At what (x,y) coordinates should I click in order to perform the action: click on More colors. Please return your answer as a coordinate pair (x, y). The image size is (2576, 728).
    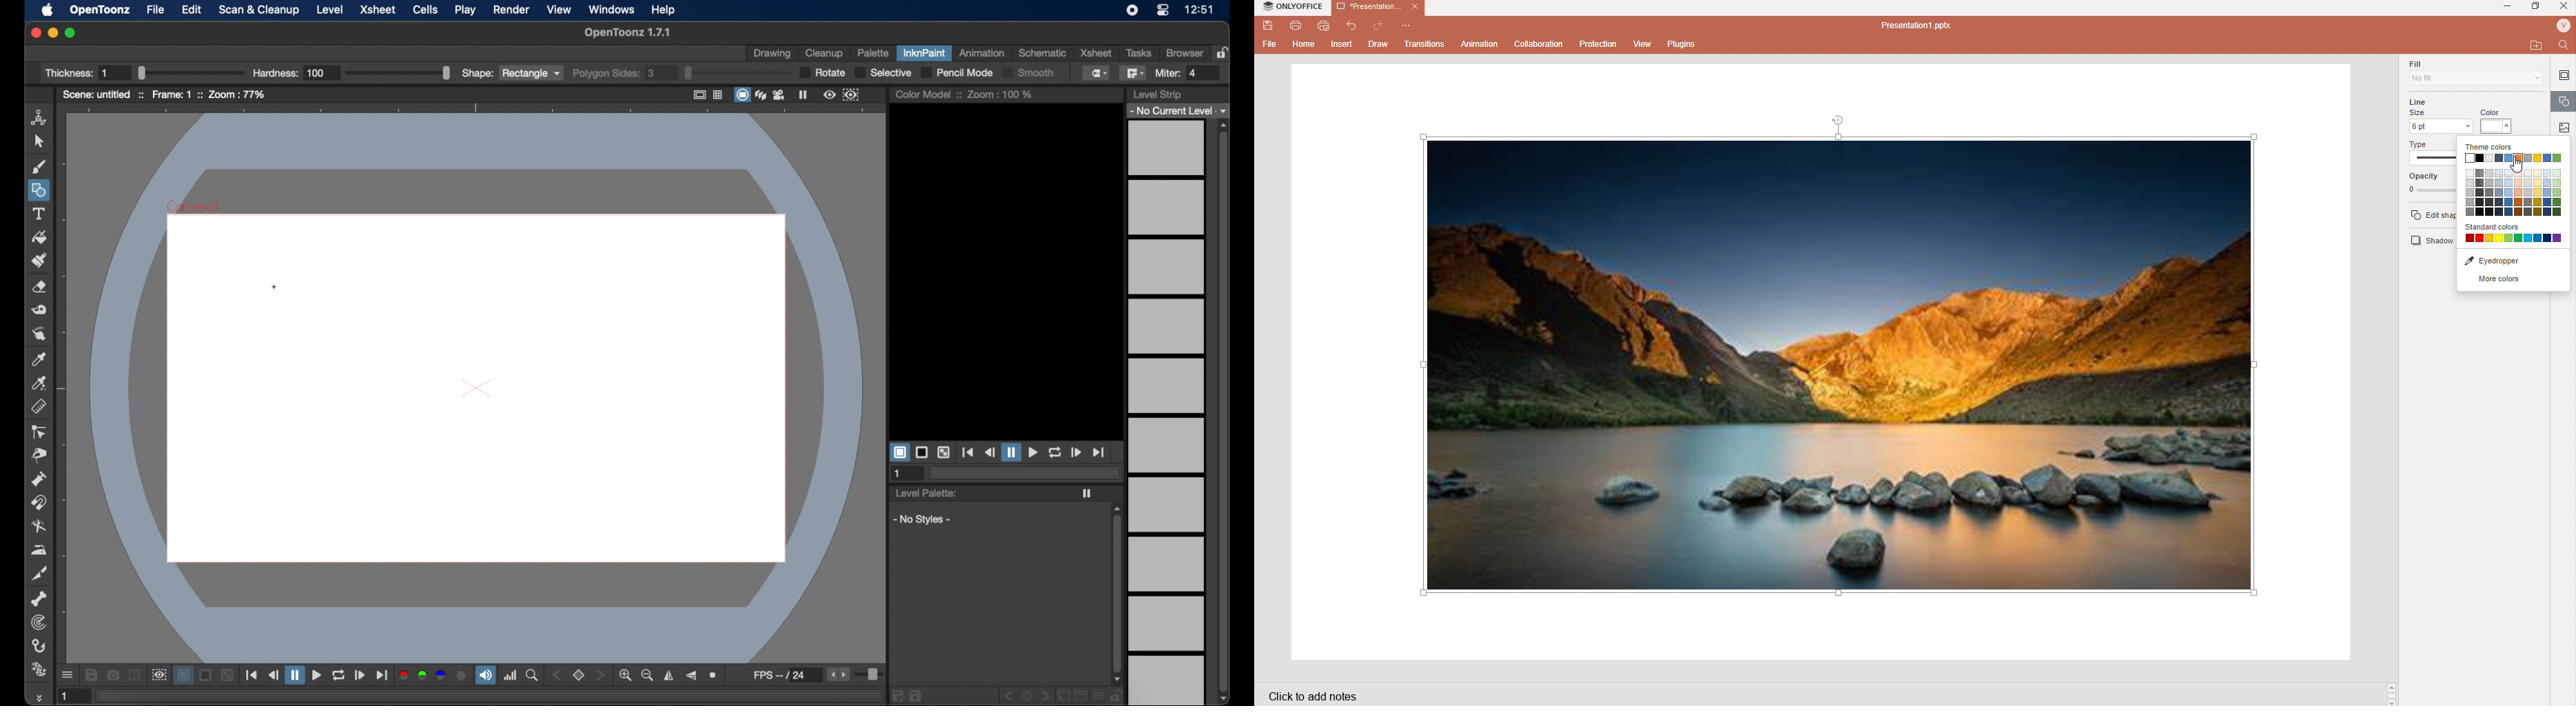
    Looking at the image, I should click on (2513, 282).